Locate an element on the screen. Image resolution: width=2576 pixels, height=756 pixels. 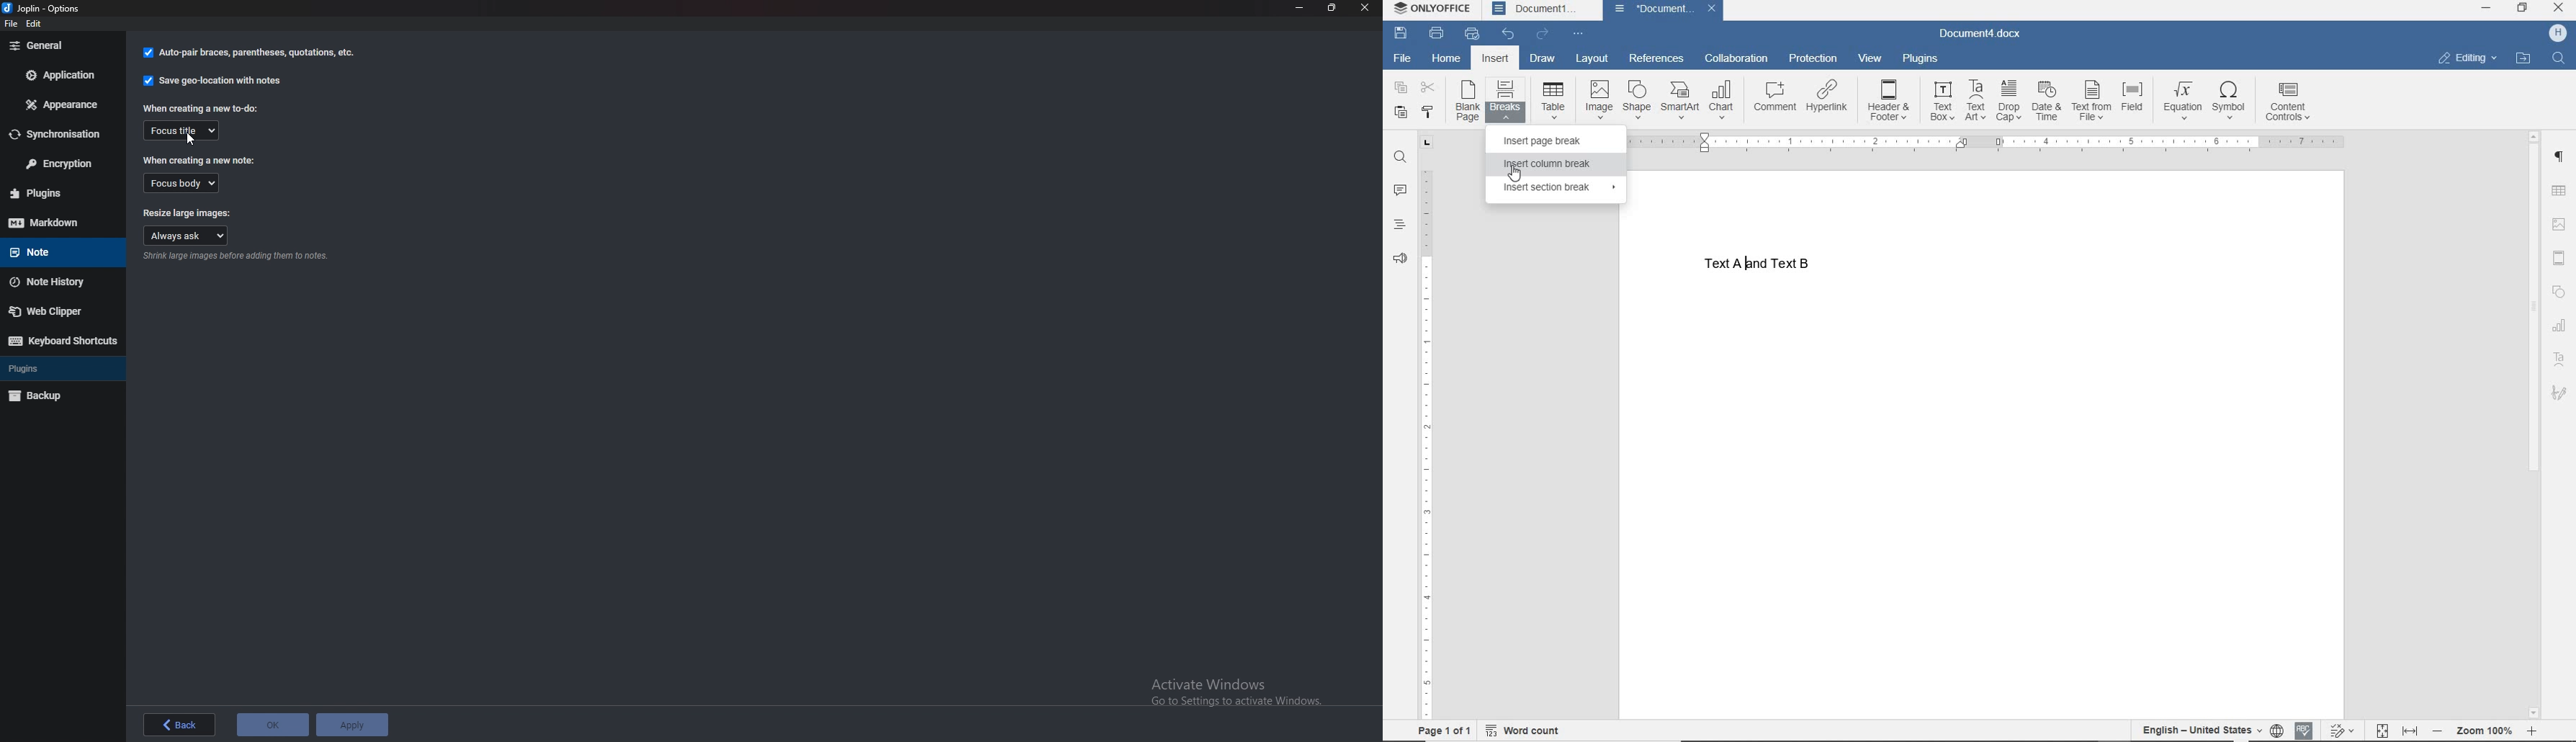
QUICK PRINT is located at coordinates (1472, 35).